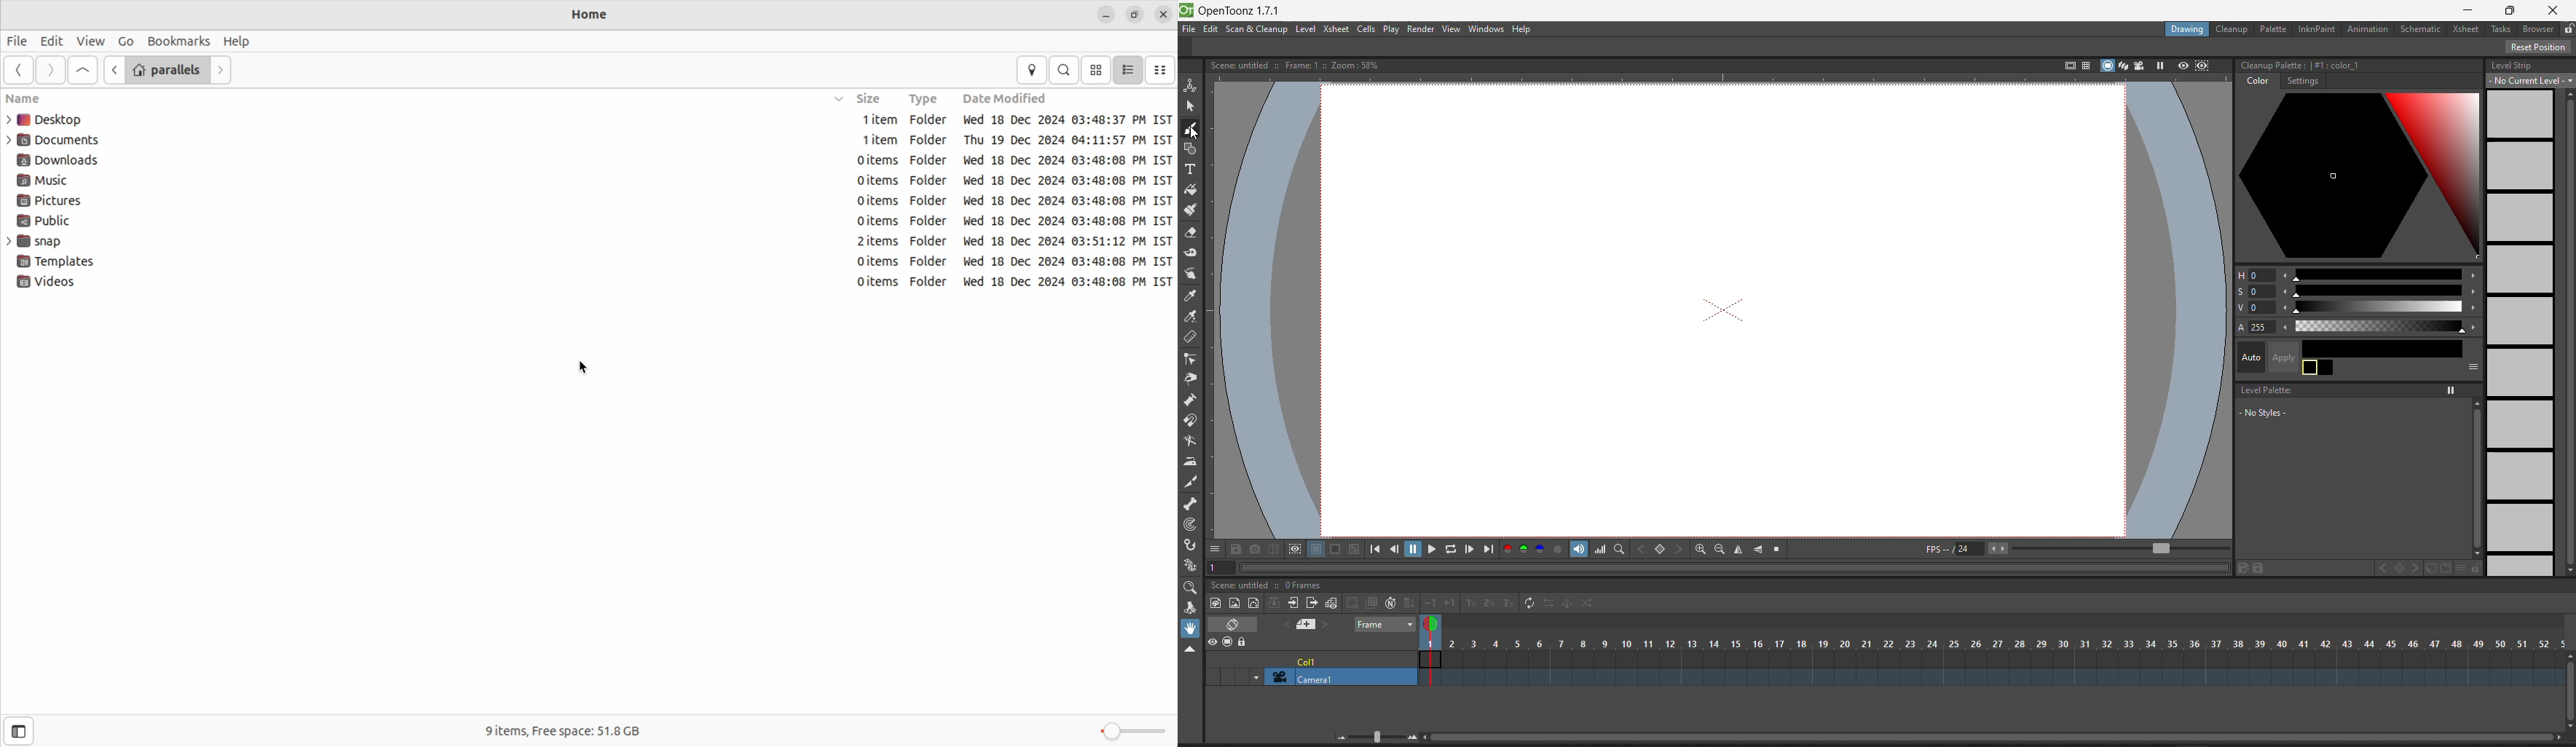 This screenshot has width=2576, height=756. I want to click on Wed 18 Dec 2024 03:48:08 PM IST, so click(1068, 180).